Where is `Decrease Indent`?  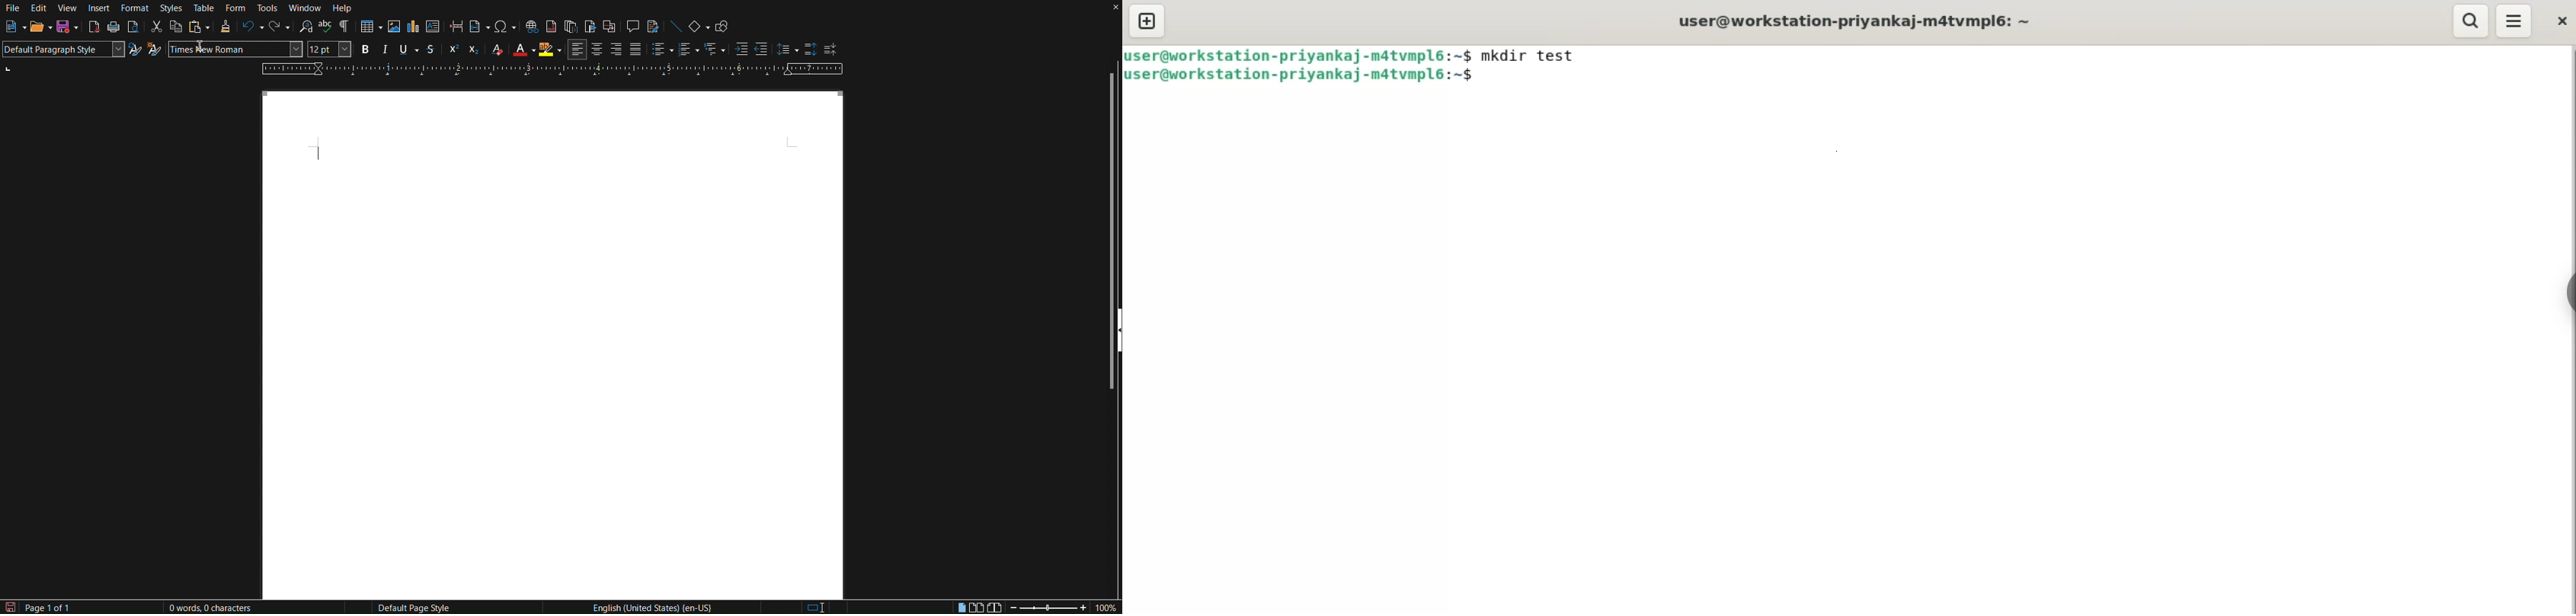 Decrease Indent is located at coordinates (763, 50).